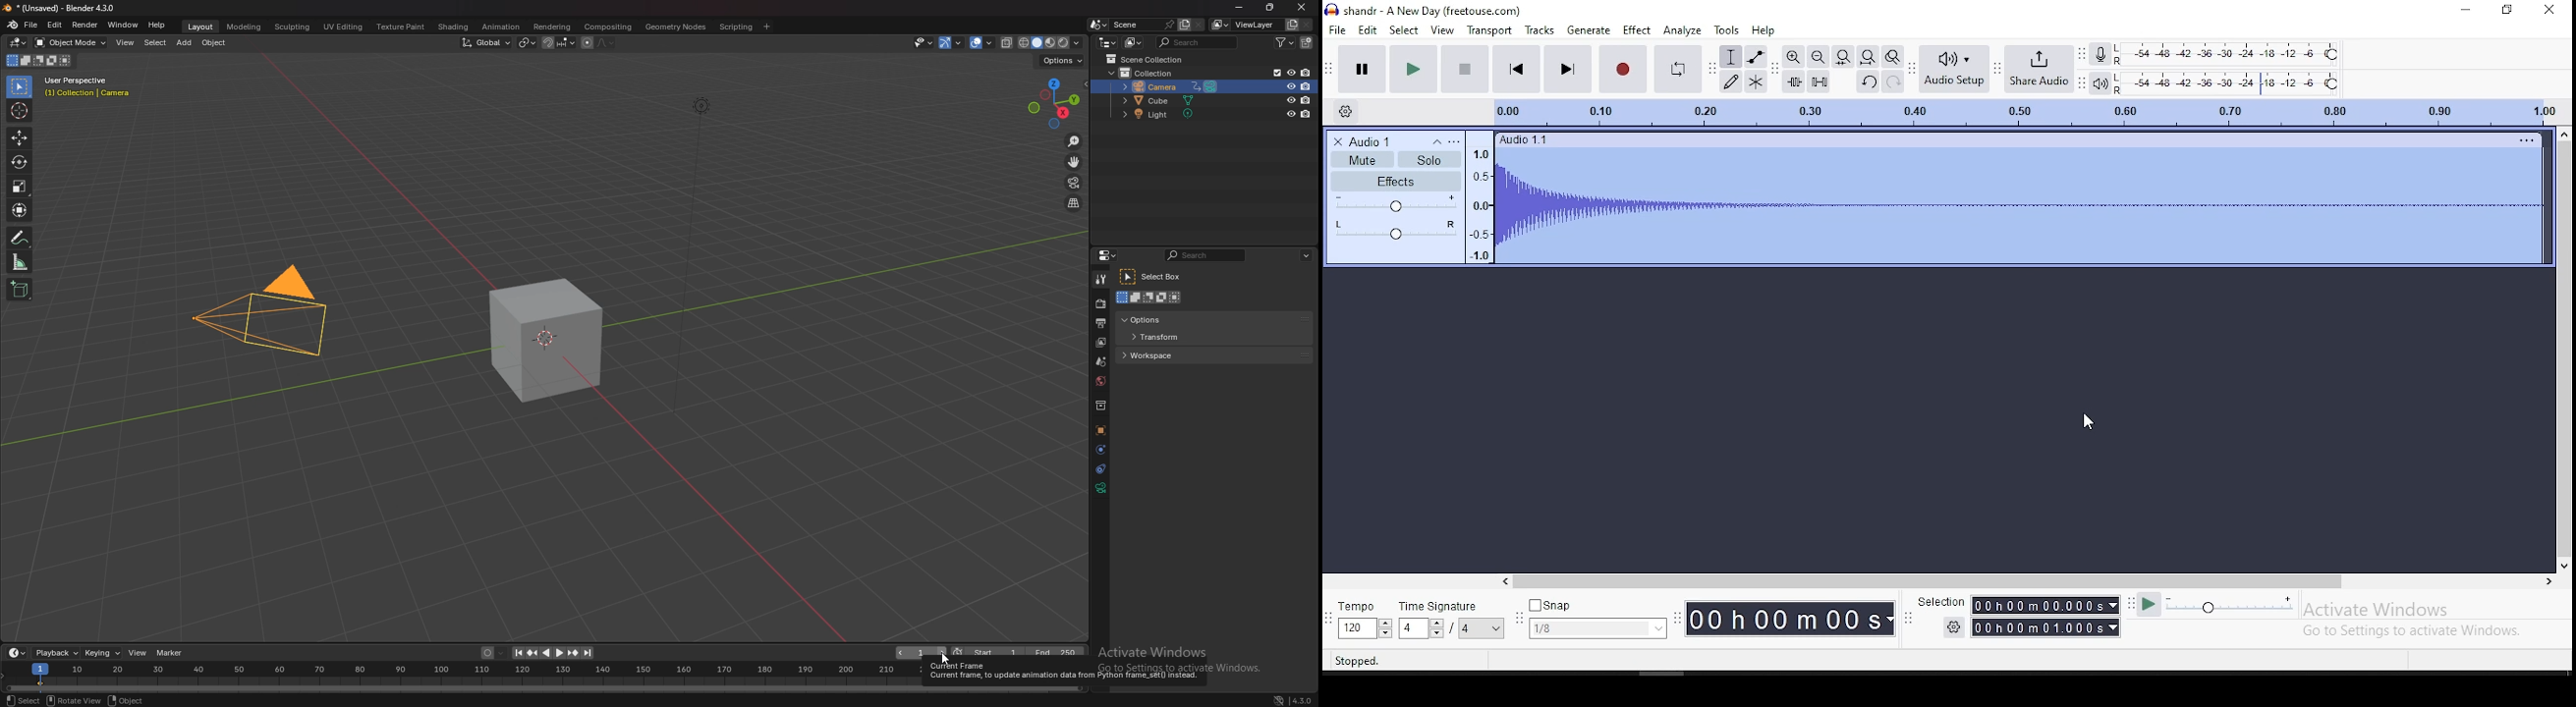 The image size is (2576, 728). What do you see at coordinates (1364, 618) in the screenshot?
I see `time signature` at bounding box center [1364, 618].